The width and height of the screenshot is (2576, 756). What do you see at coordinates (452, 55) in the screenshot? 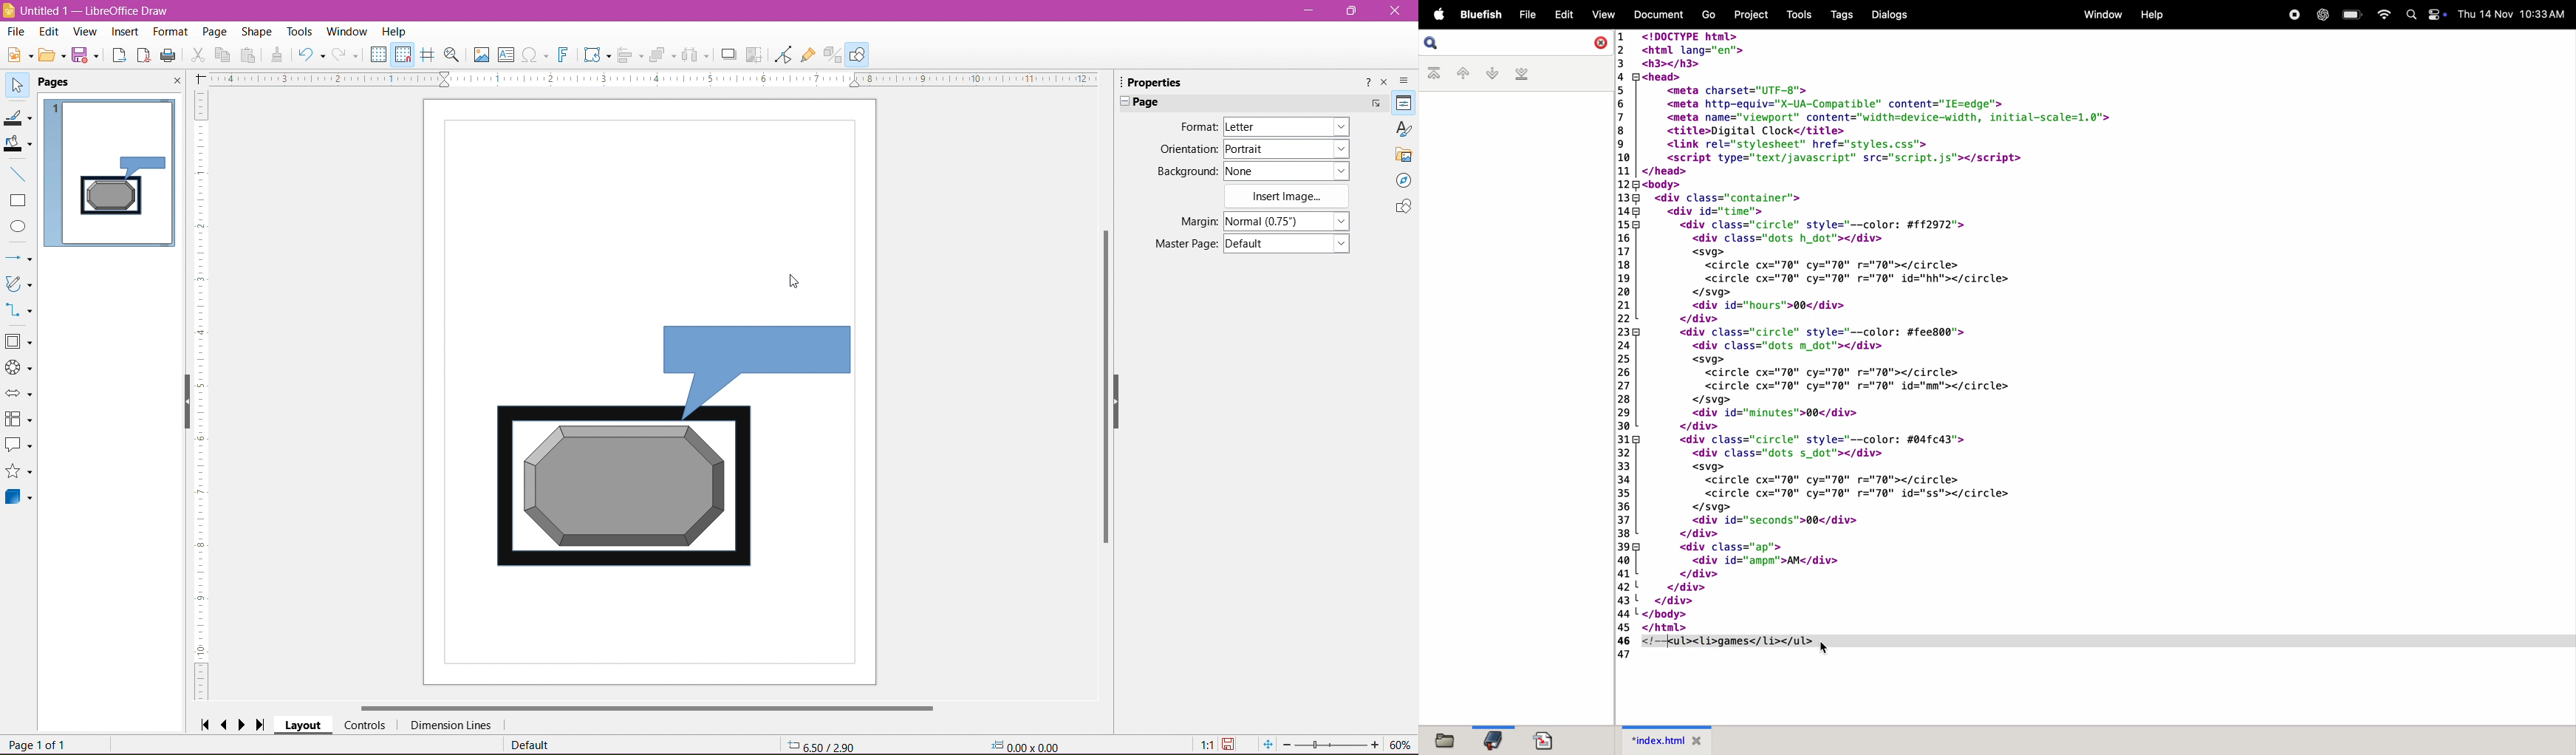
I see `Zoom and Pan` at bounding box center [452, 55].